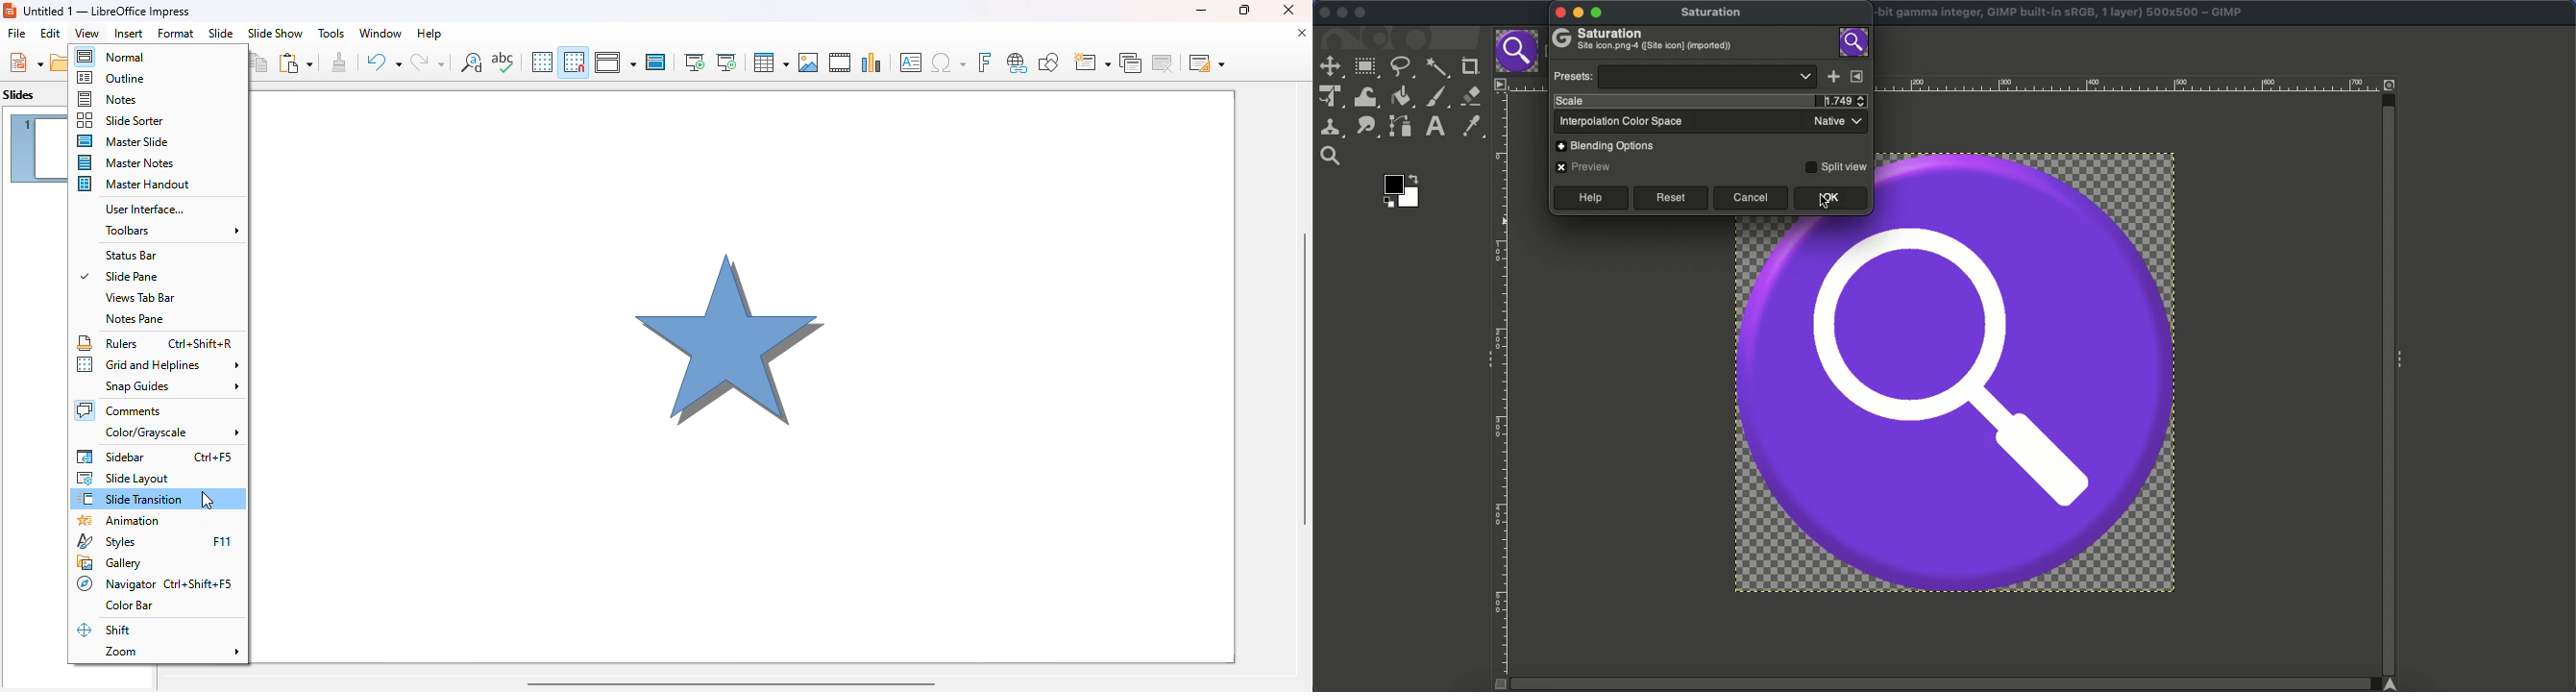 This screenshot has width=2576, height=700. I want to click on start from first slide, so click(696, 62).